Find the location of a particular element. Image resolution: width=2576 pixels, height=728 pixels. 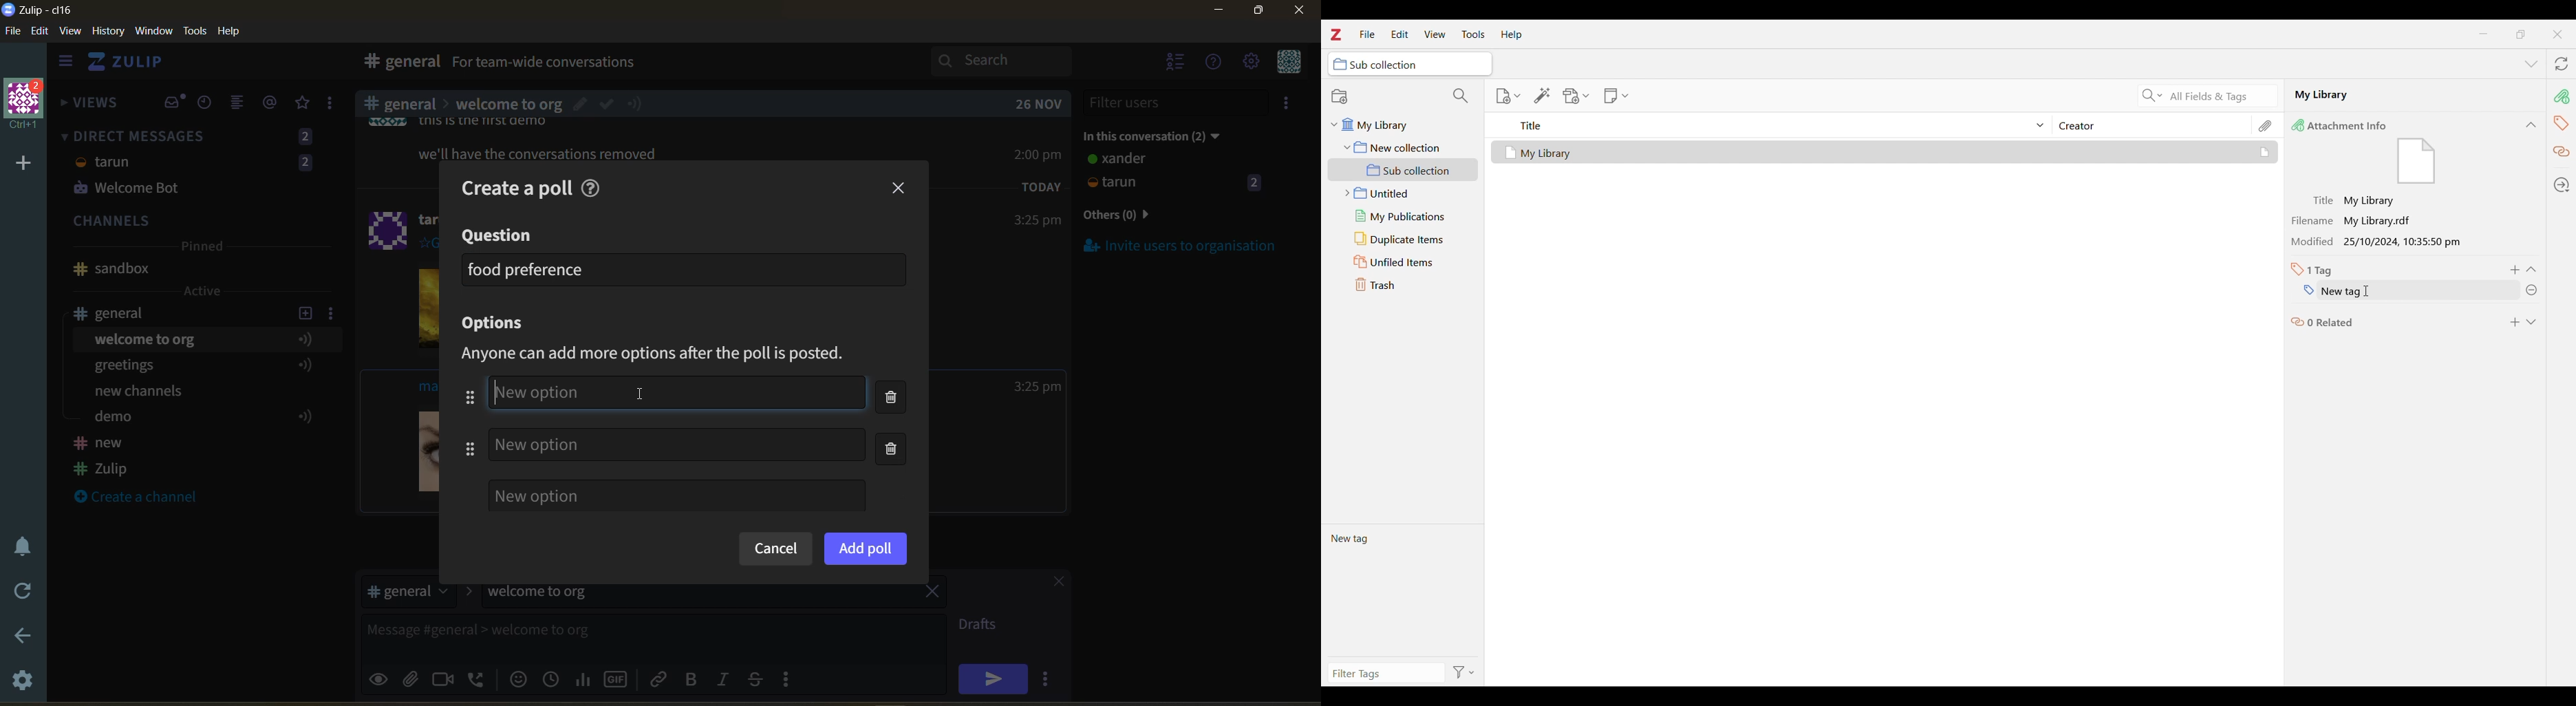

views is located at coordinates (90, 107).